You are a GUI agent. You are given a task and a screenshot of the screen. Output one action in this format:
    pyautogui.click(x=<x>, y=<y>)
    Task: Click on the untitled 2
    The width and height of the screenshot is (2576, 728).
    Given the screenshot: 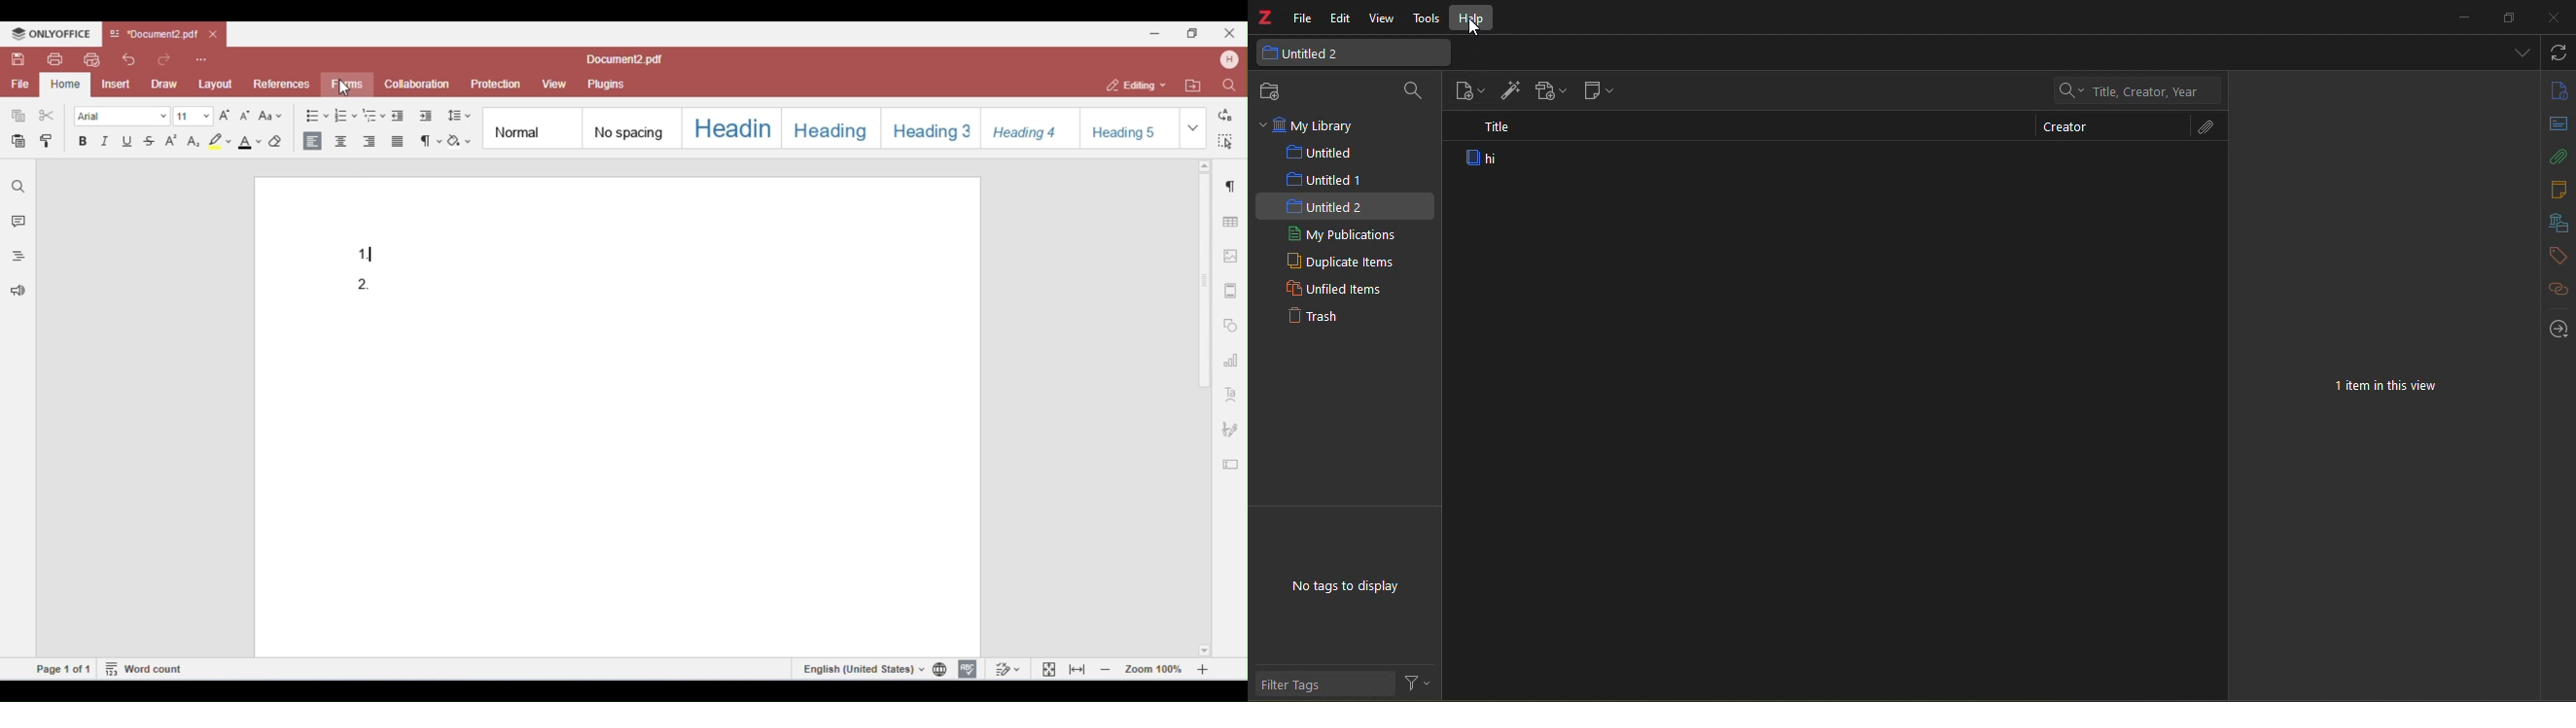 What is the action you would take?
    pyautogui.click(x=1349, y=53)
    